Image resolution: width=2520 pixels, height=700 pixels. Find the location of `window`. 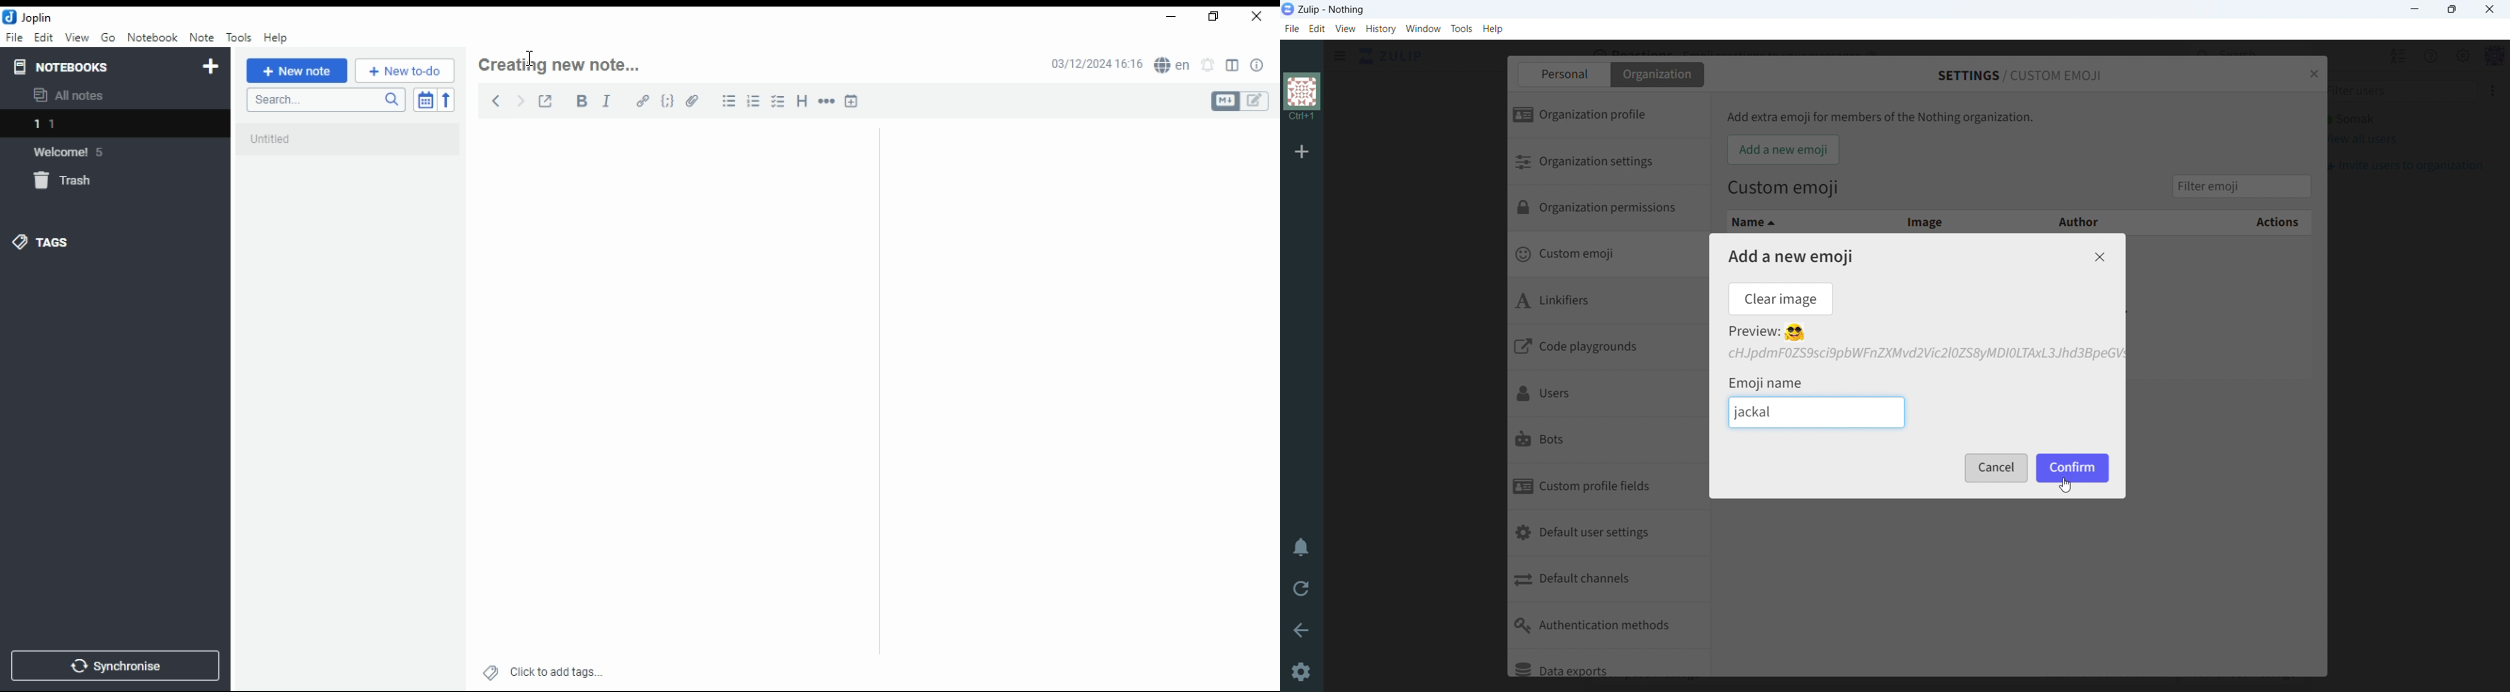

window is located at coordinates (1424, 29).